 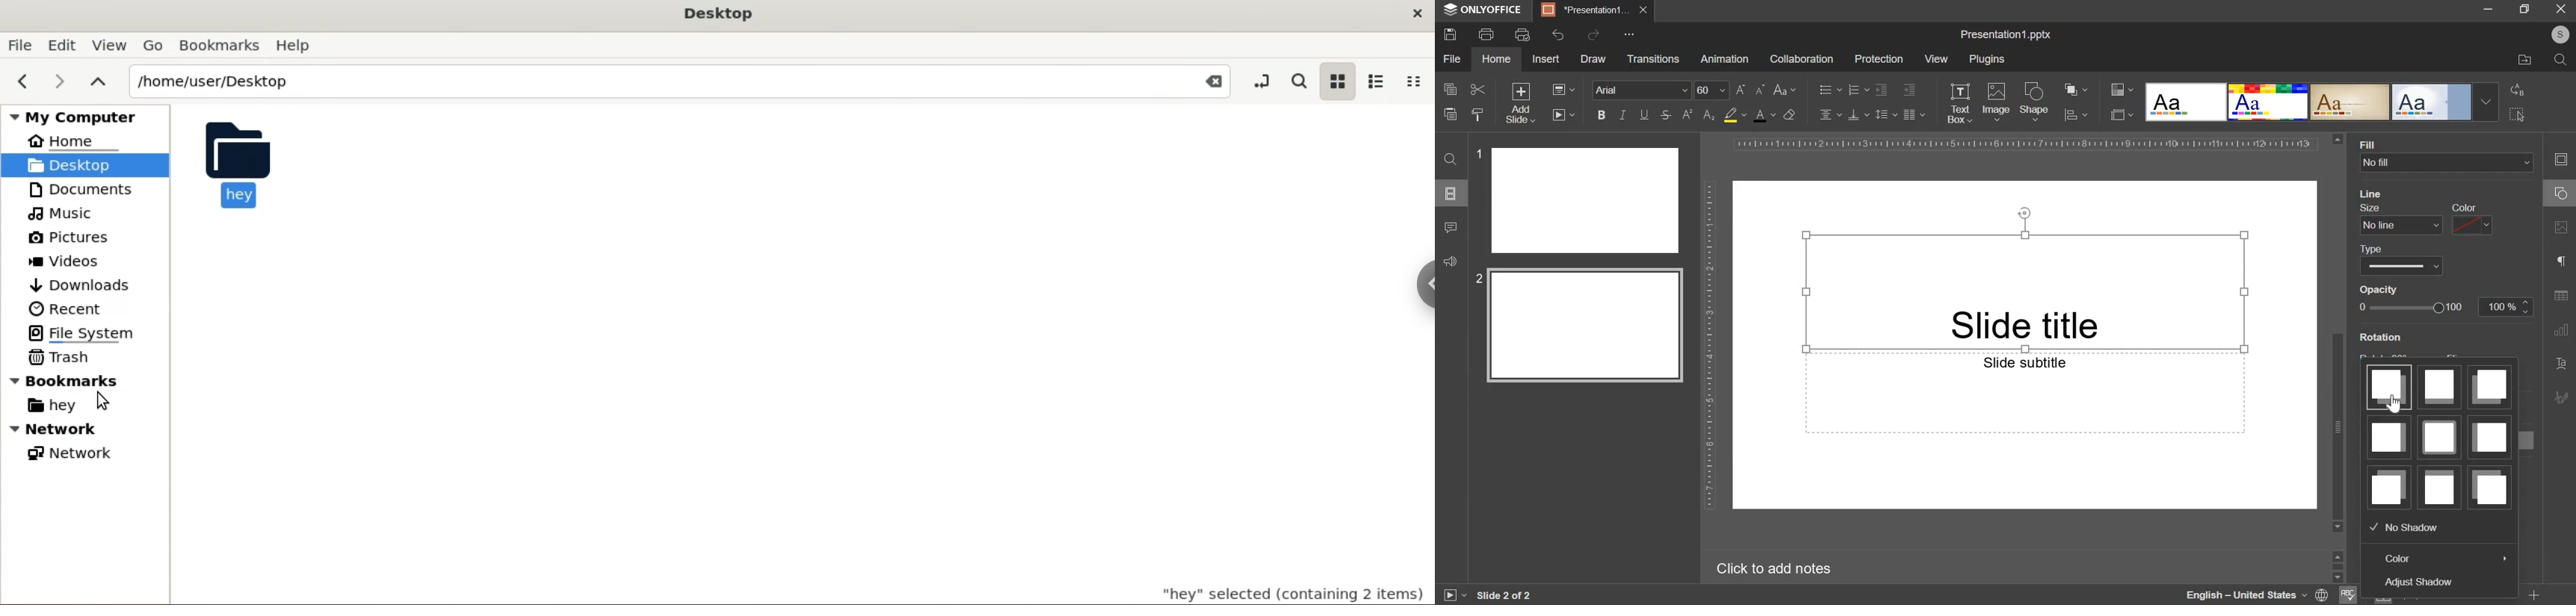 What do you see at coordinates (2025, 291) in the screenshot?
I see `slide title` at bounding box center [2025, 291].